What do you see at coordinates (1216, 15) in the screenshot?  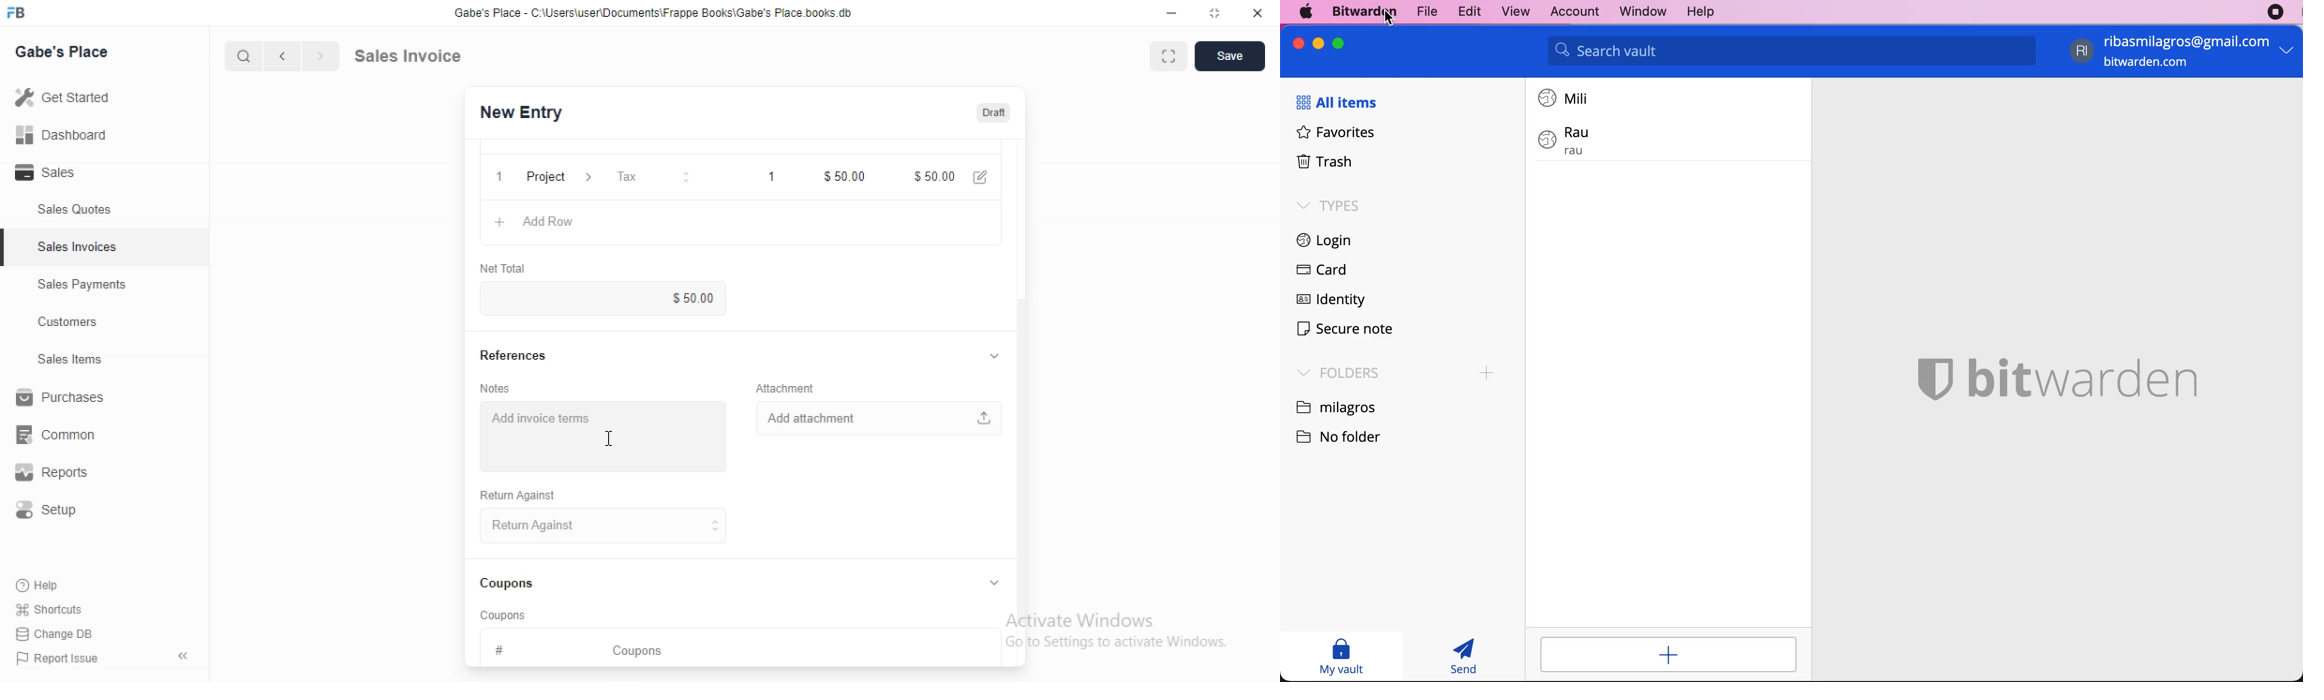 I see `maximize` at bounding box center [1216, 15].